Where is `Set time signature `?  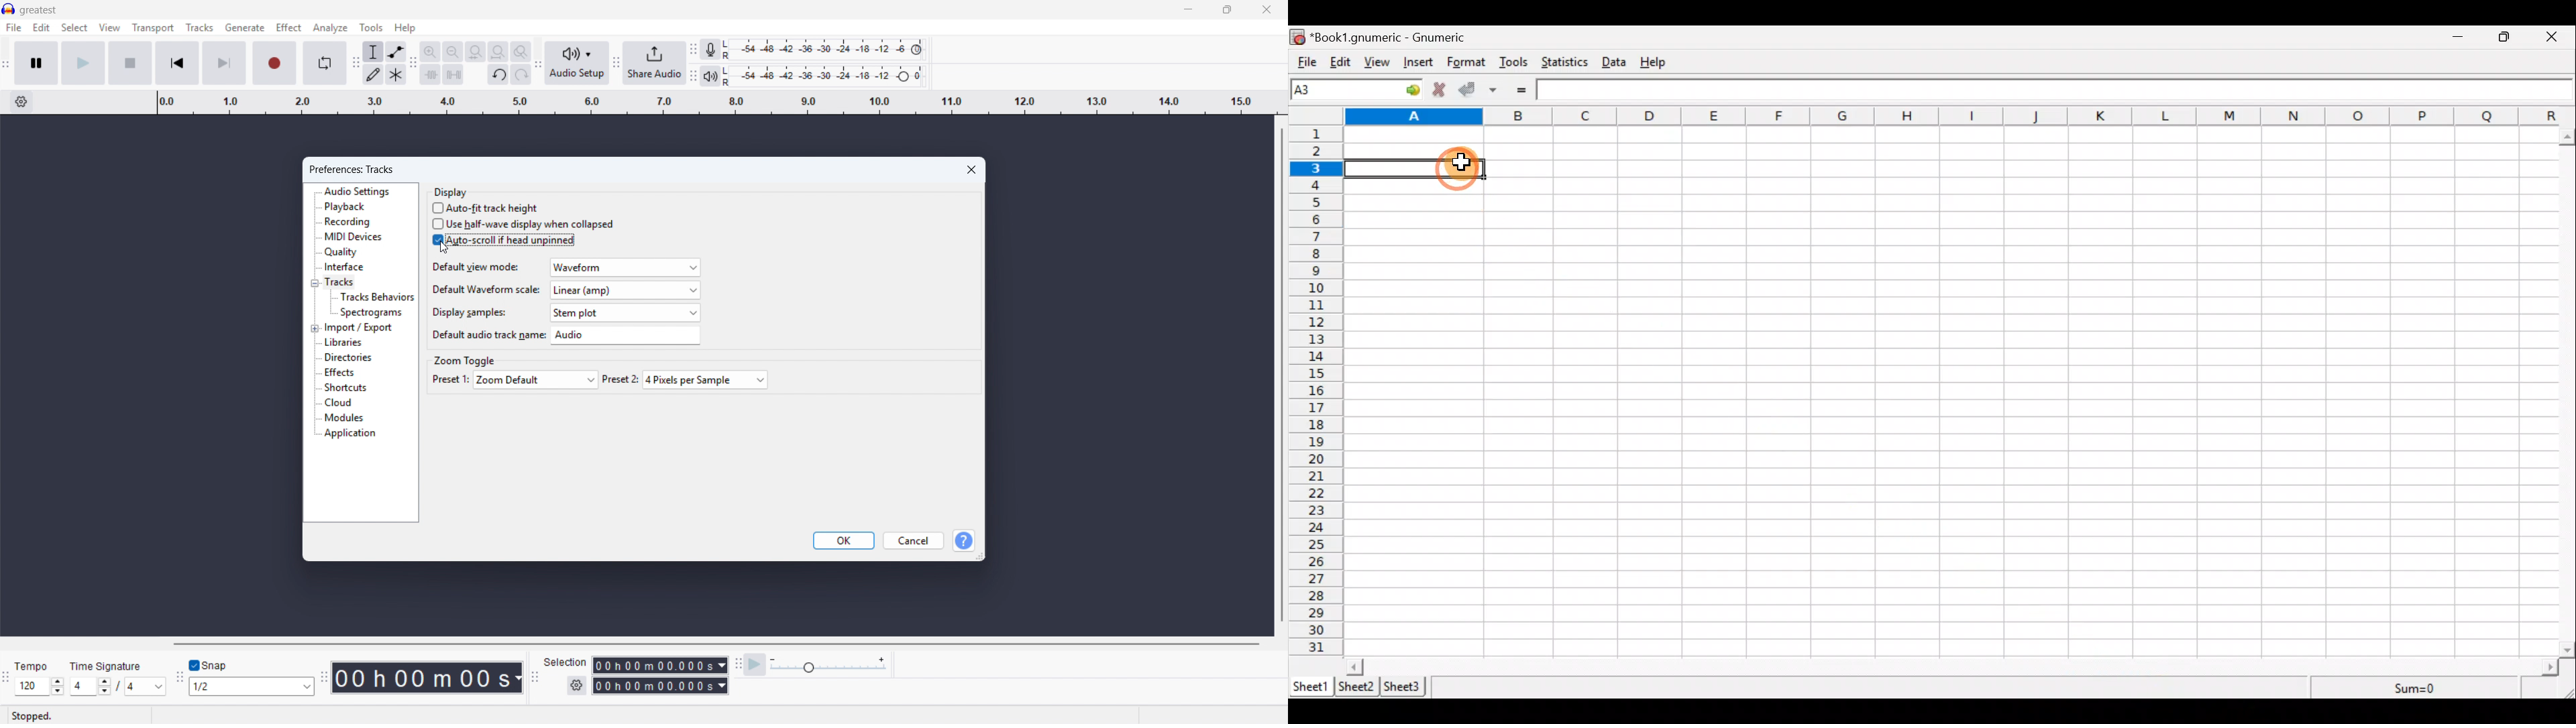 Set time signature  is located at coordinates (117, 687).